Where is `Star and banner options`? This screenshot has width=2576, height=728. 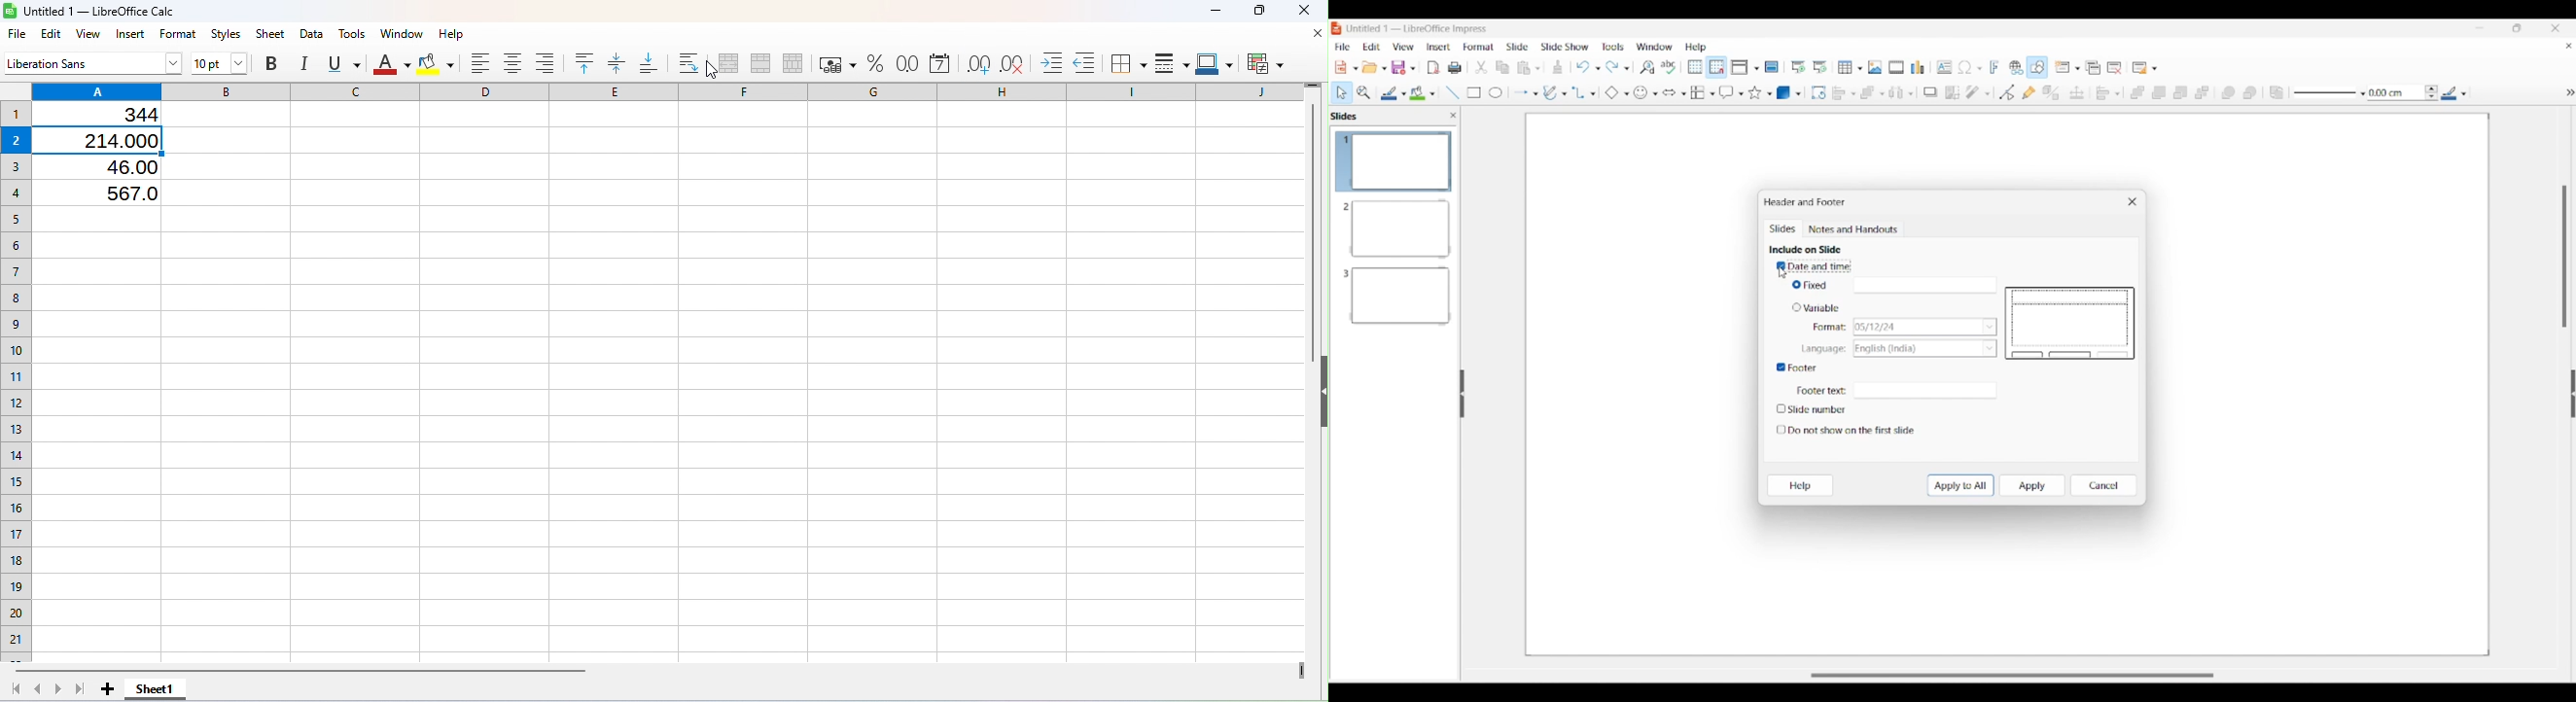
Star and banner options is located at coordinates (1761, 93).